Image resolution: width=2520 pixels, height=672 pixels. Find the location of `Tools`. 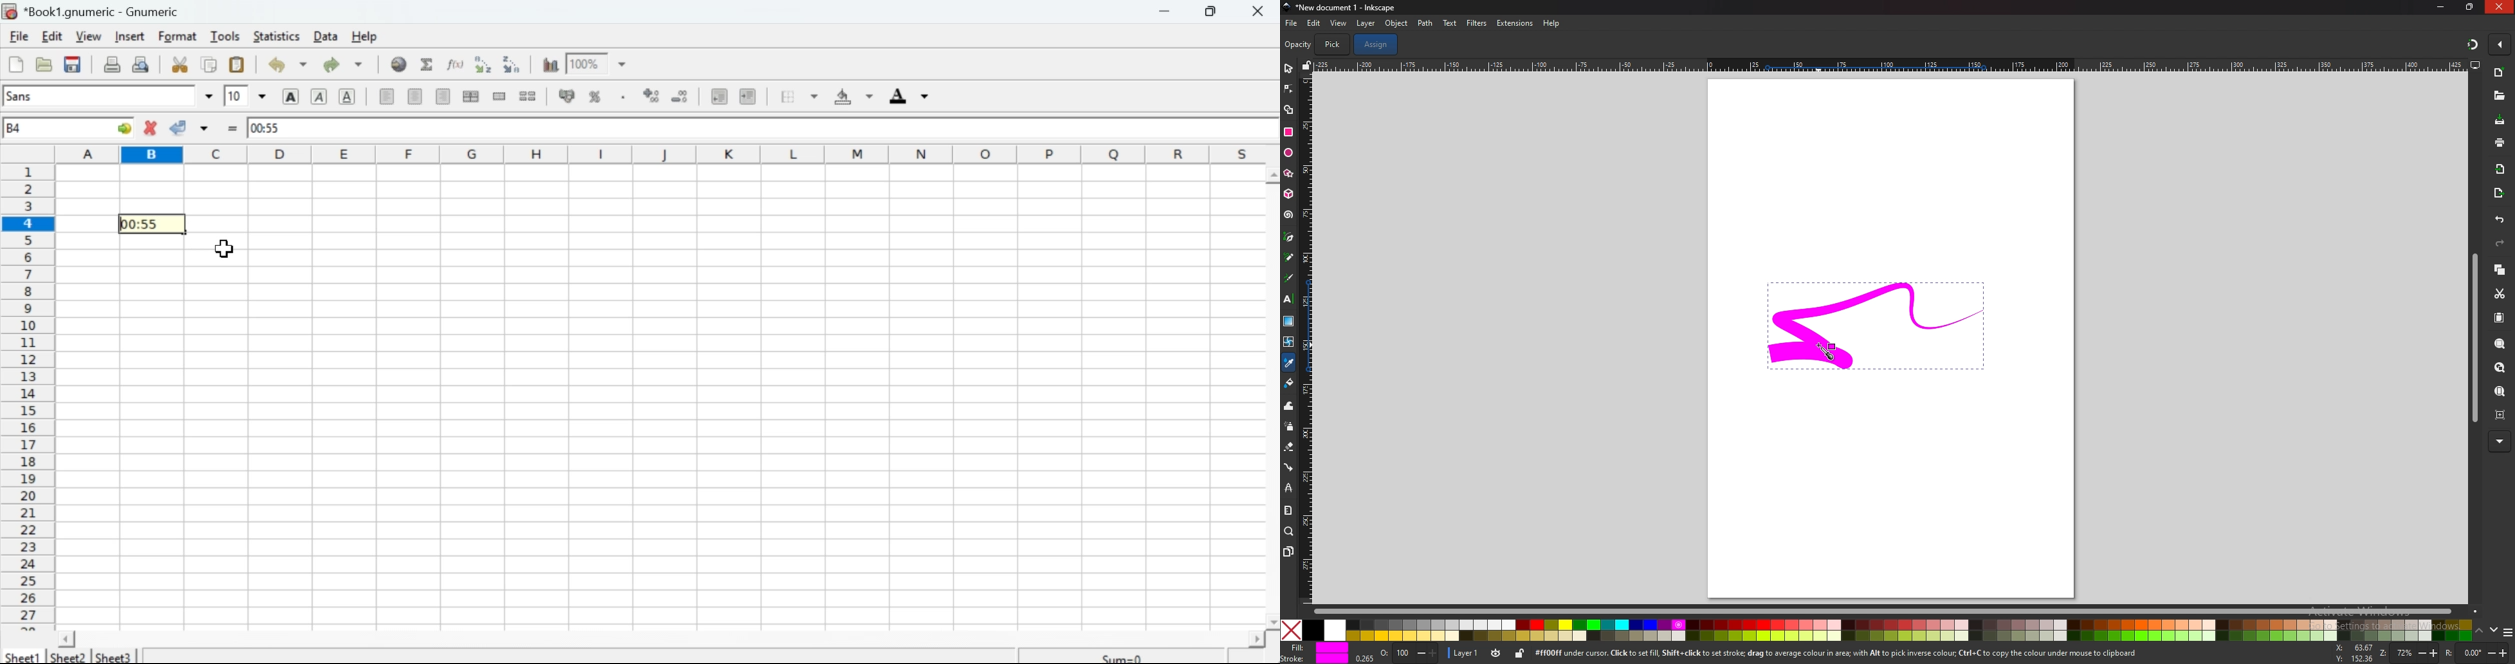

Tools is located at coordinates (223, 36).